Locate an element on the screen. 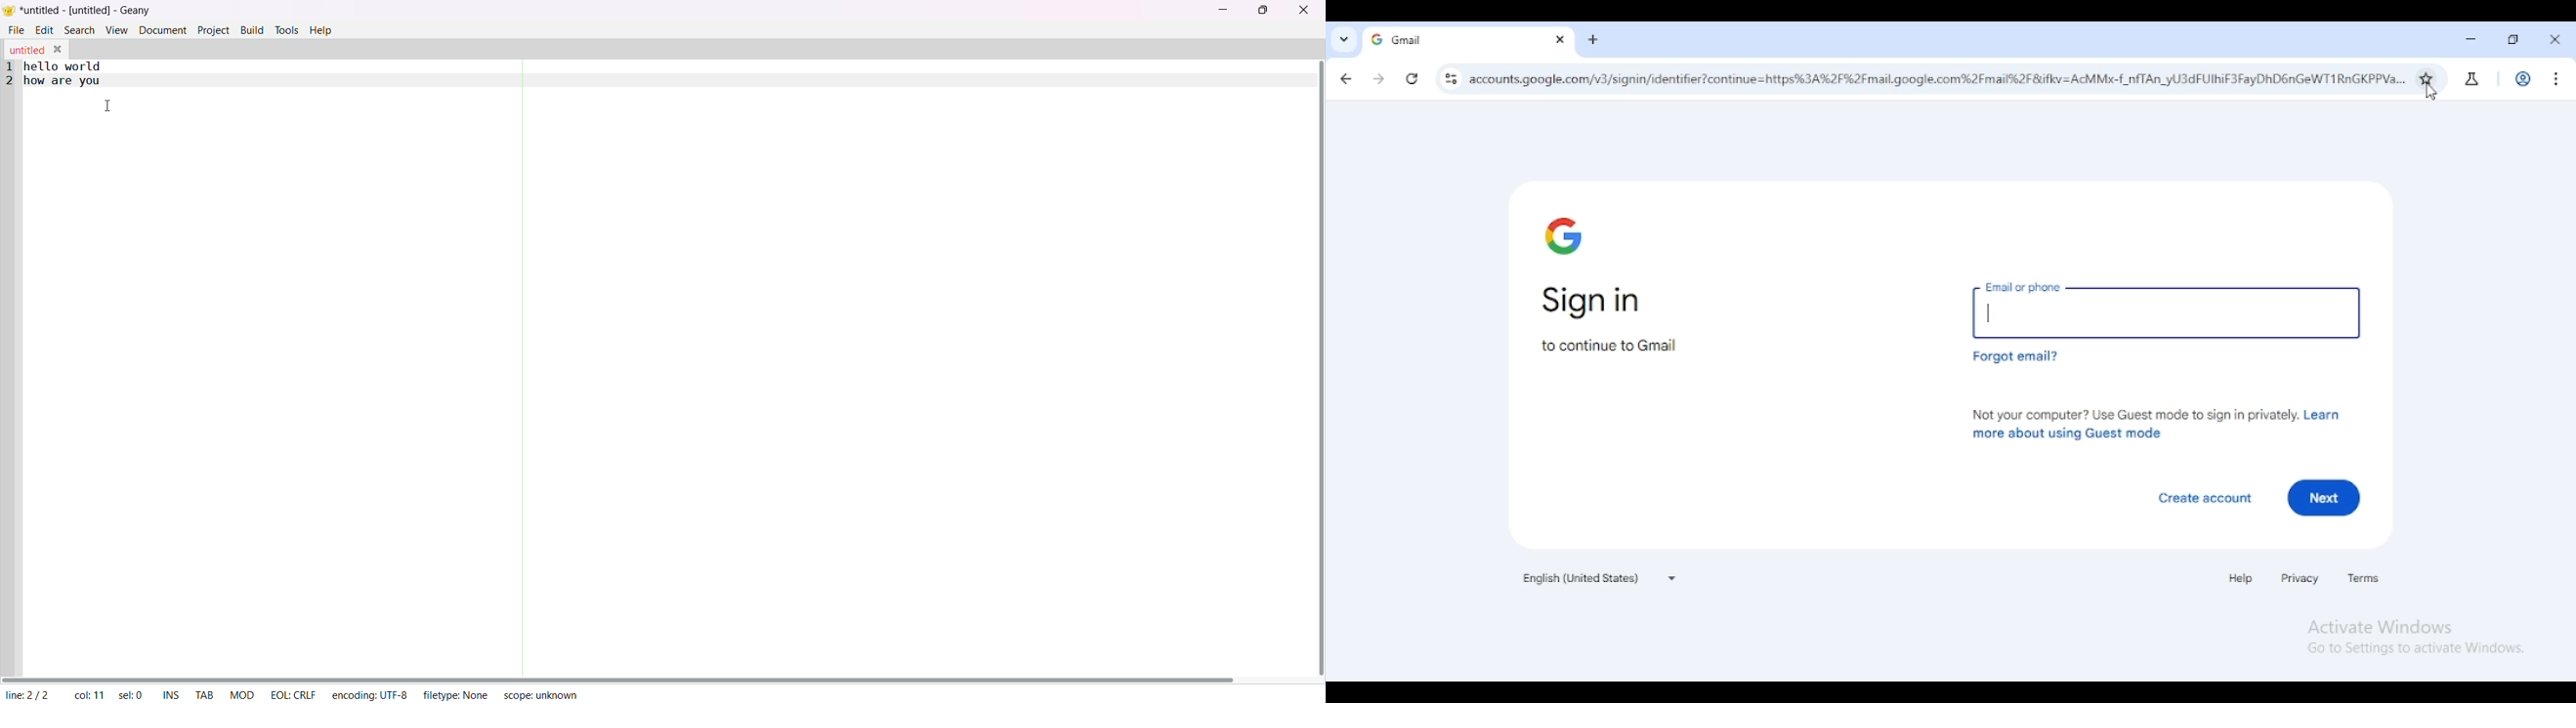 The image size is (2576, 728). next is located at coordinates (2325, 498).